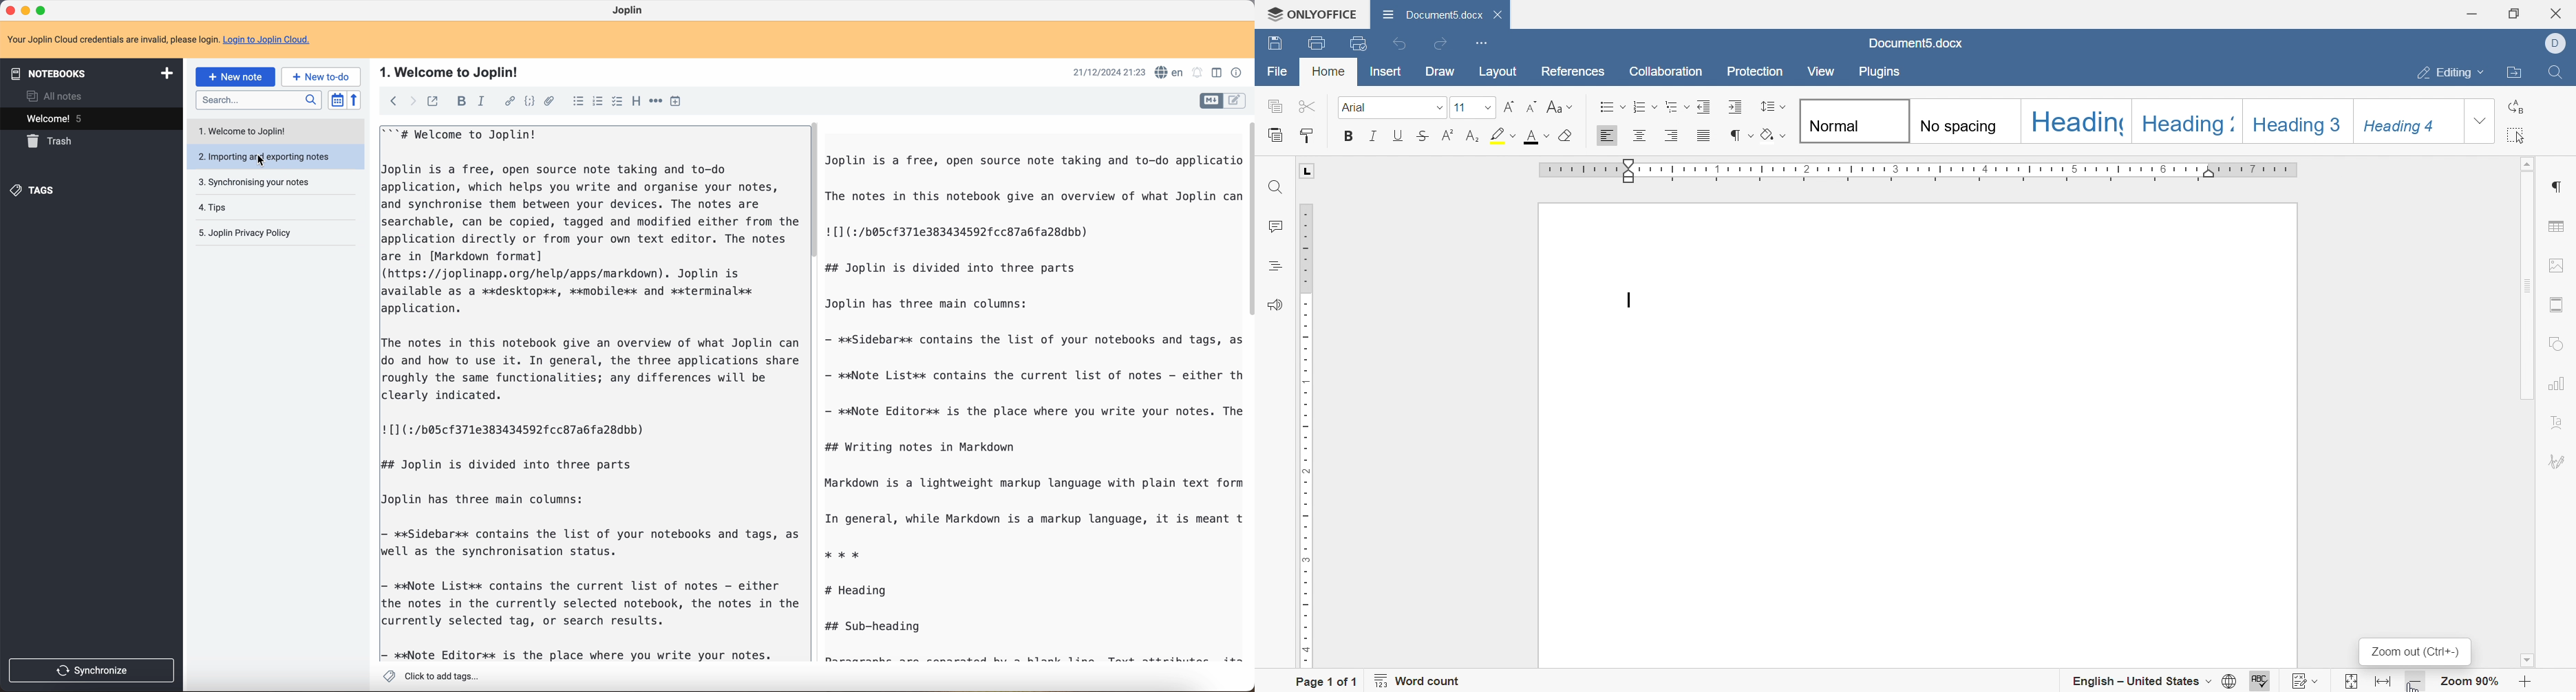  I want to click on tips, so click(213, 206).